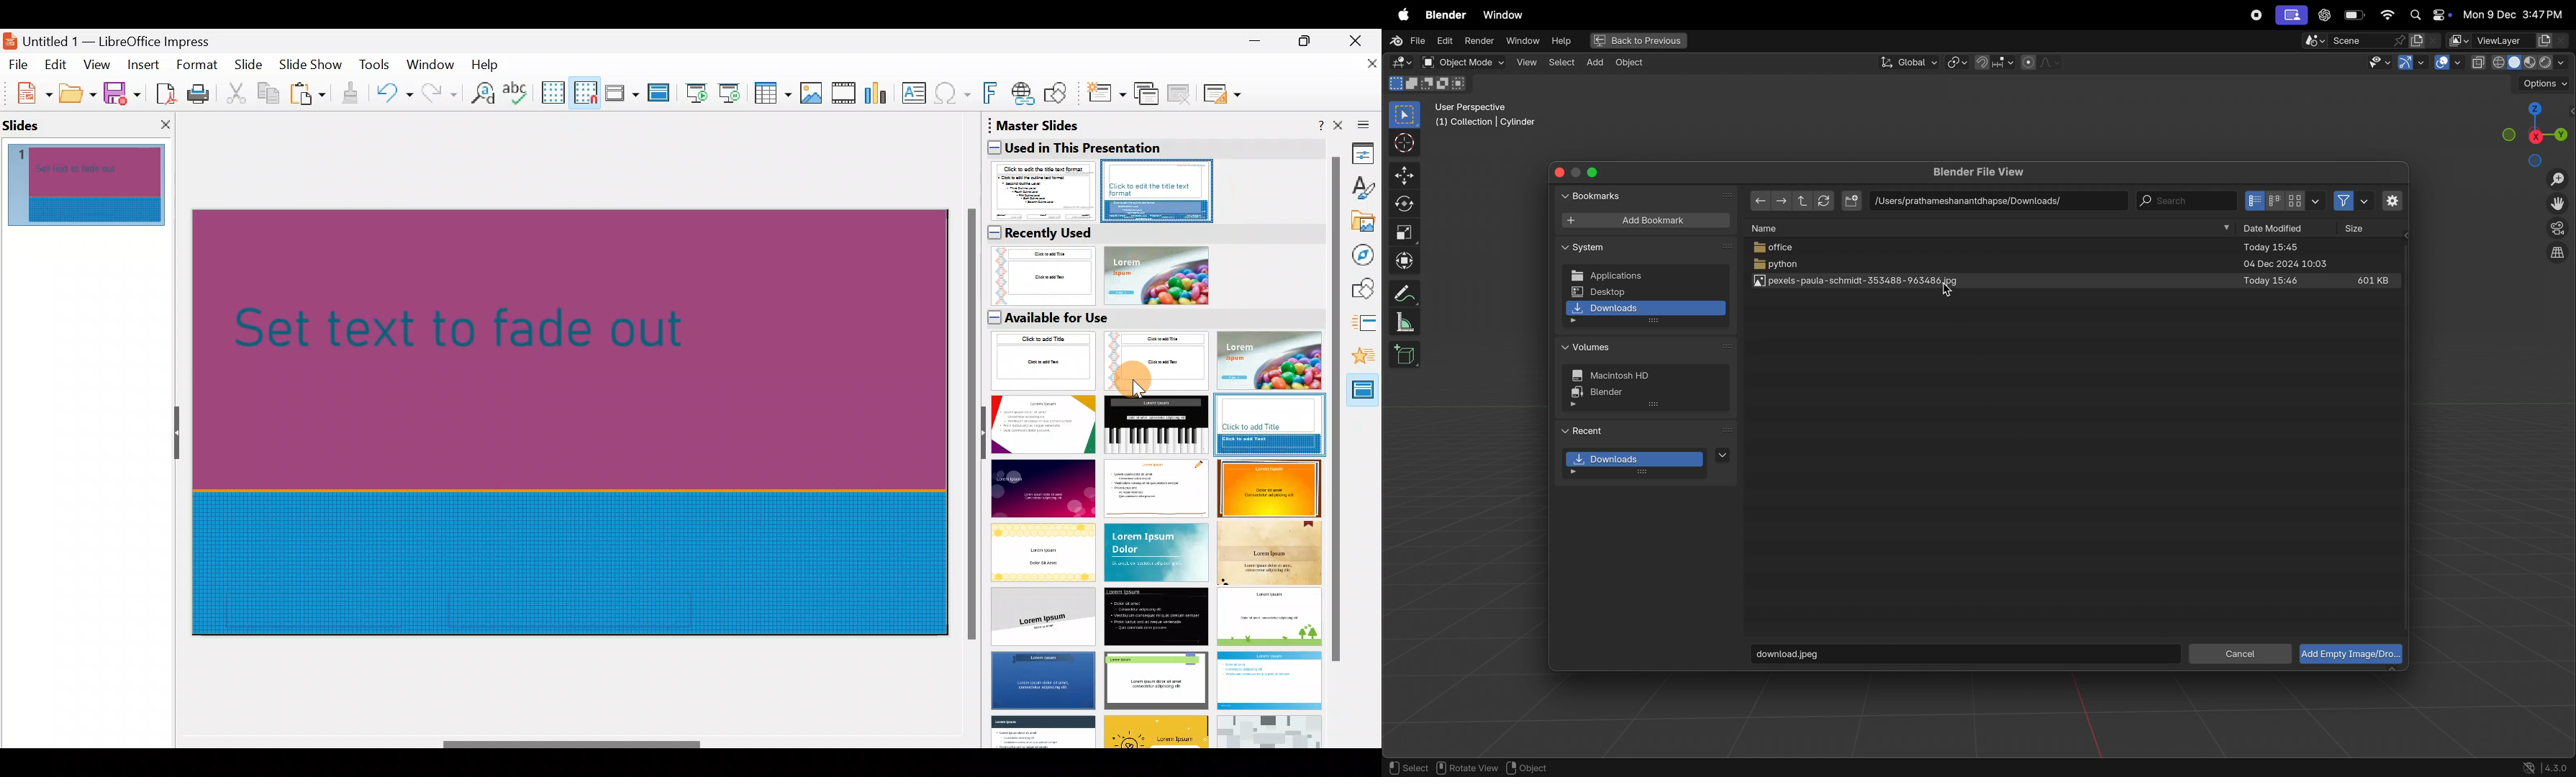  What do you see at coordinates (1760, 199) in the screenshot?
I see `back ward` at bounding box center [1760, 199].